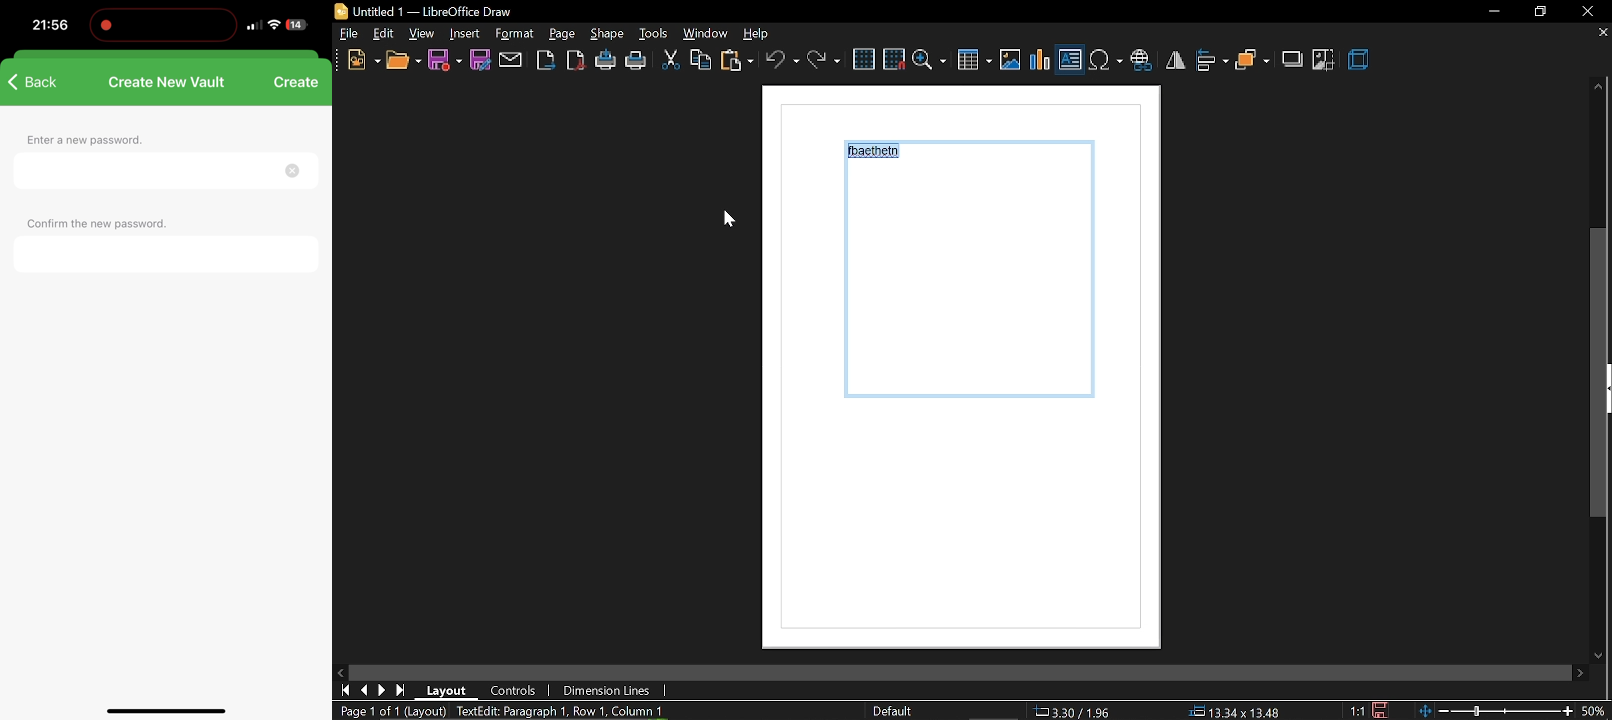  I want to click on TextEdit: Paragraph 1, Row 1, Column 10, so click(564, 711).